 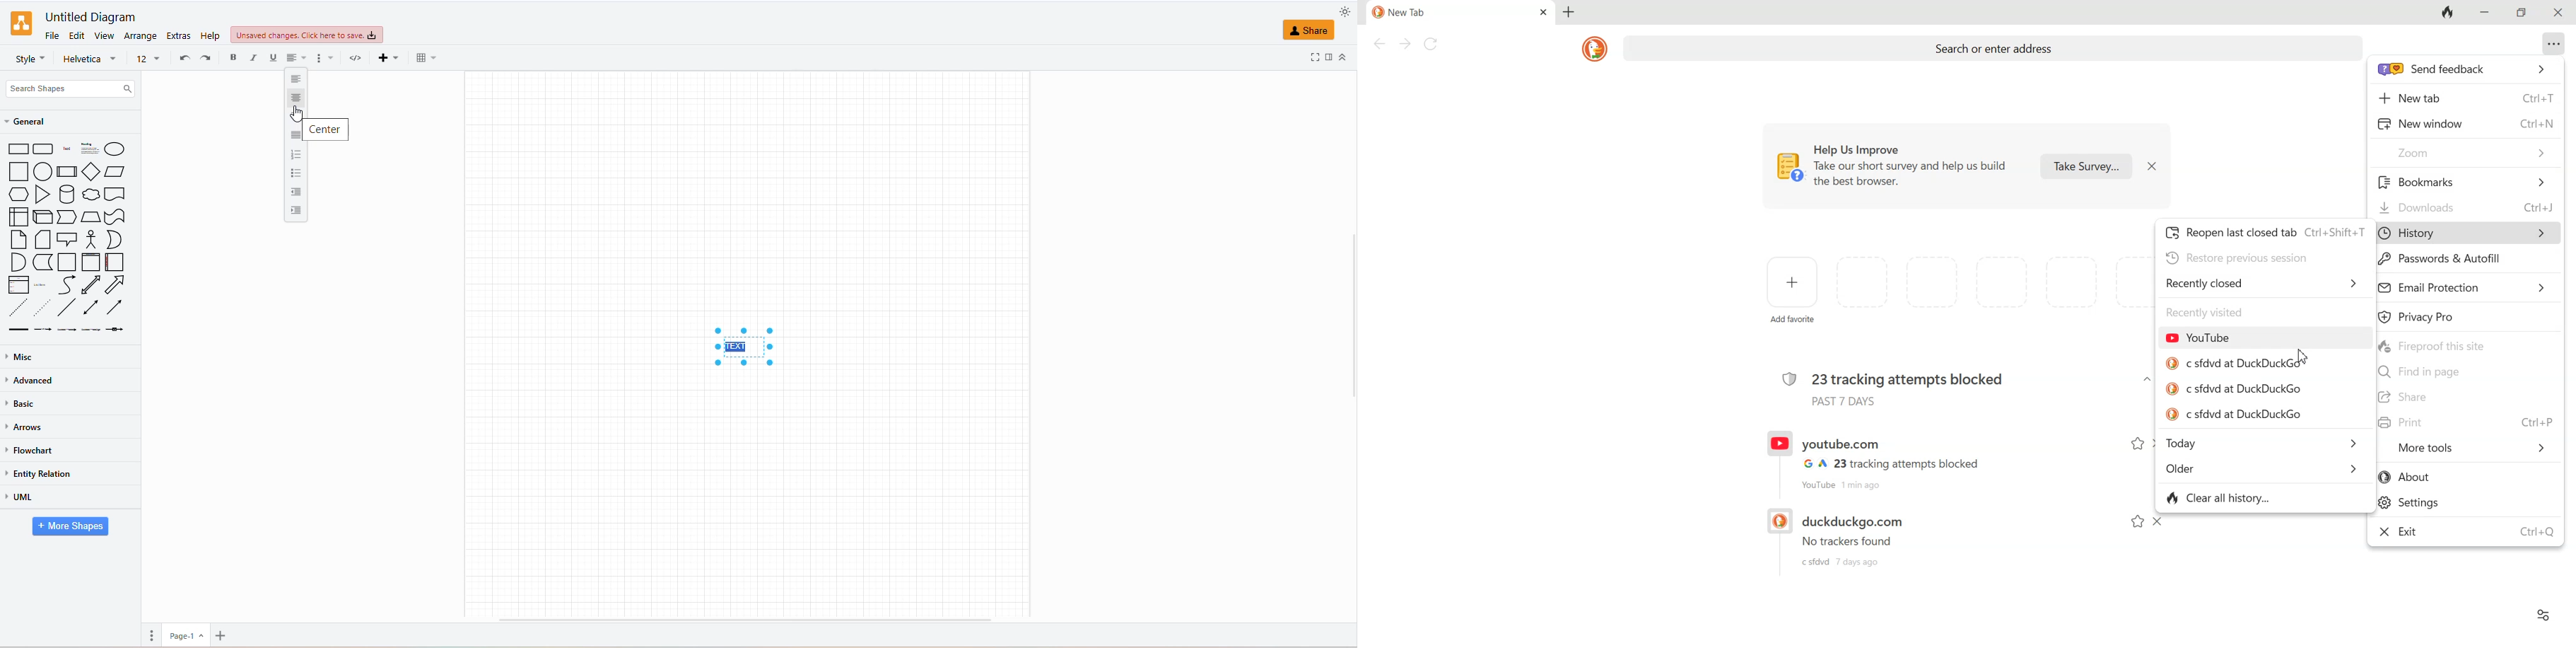 I want to click on view, so click(x=104, y=37).